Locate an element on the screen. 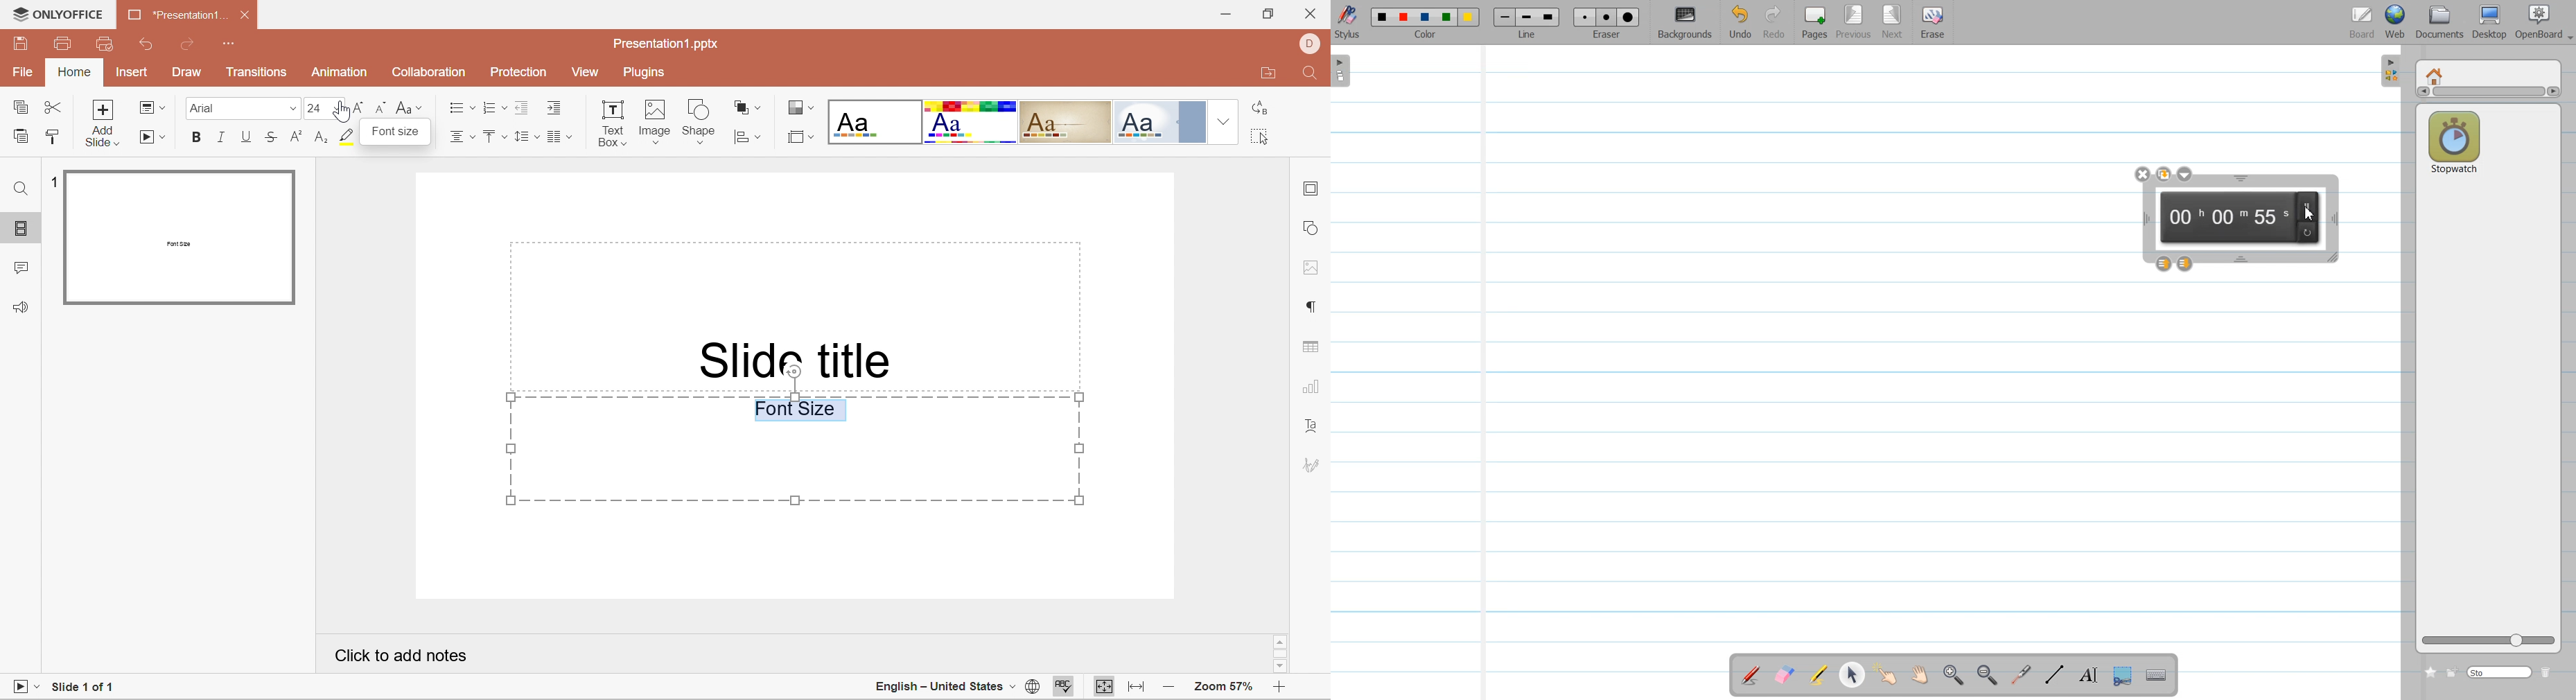 The image size is (2576, 700). Change color theme is located at coordinates (799, 107).